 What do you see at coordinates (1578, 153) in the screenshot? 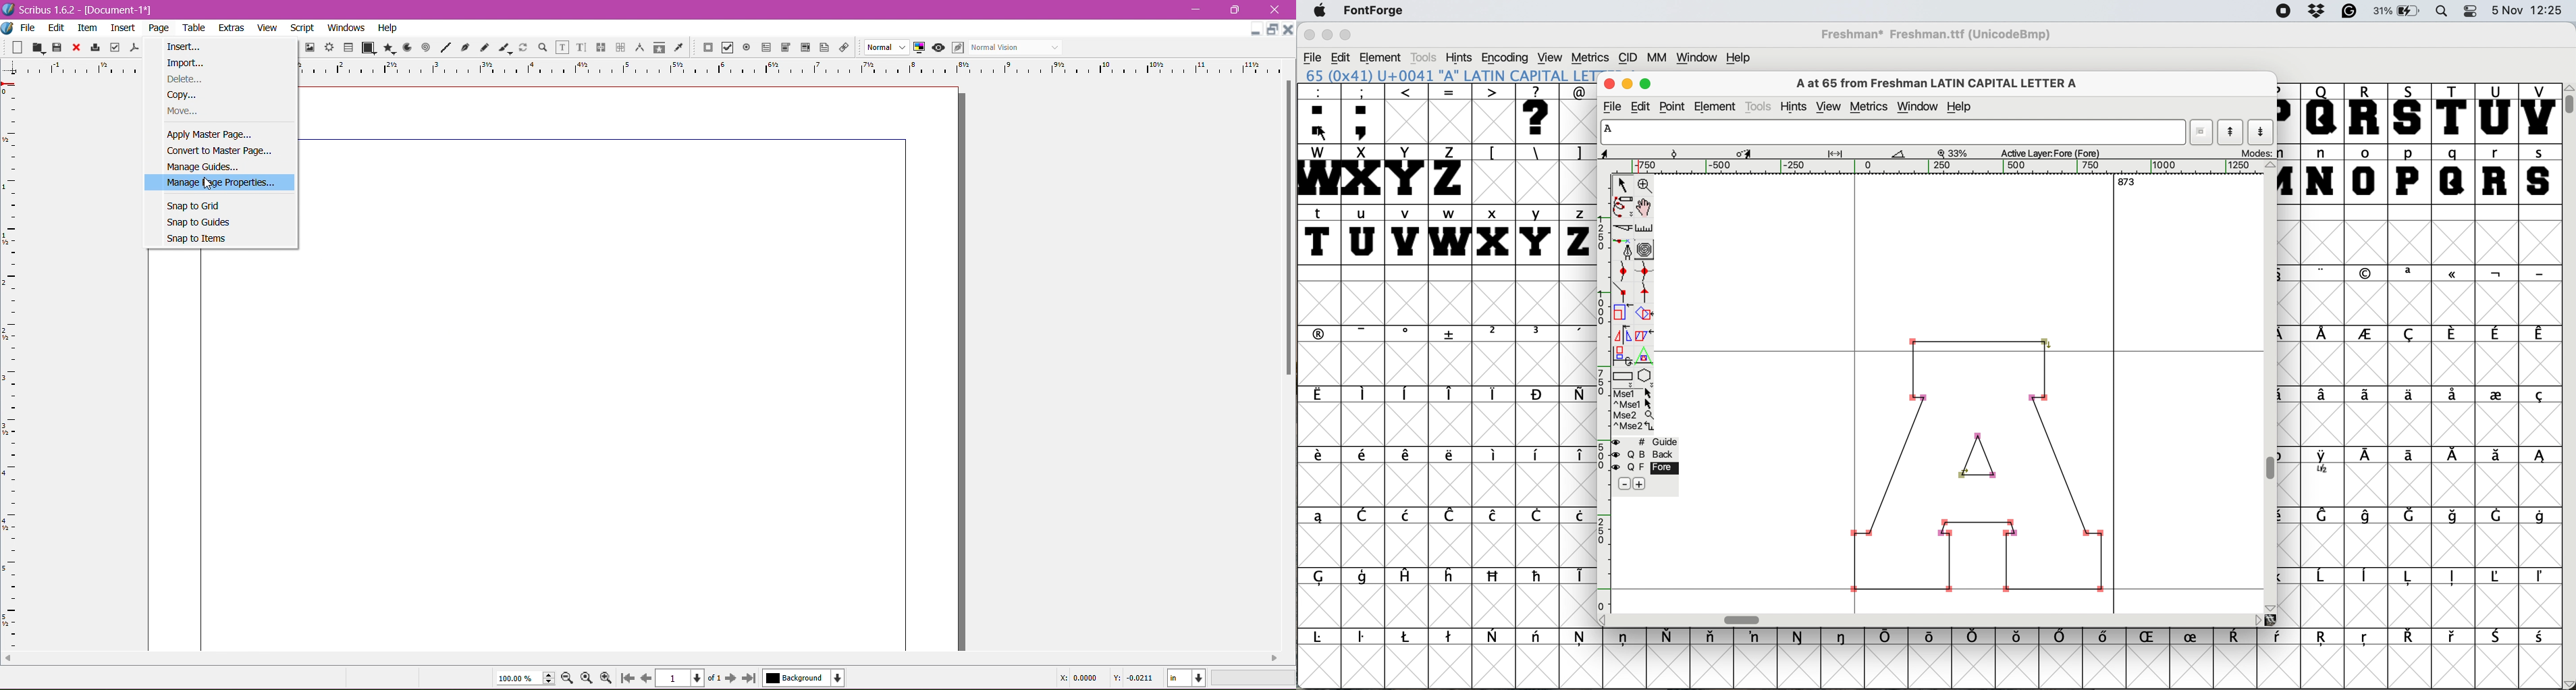
I see `]` at bounding box center [1578, 153].